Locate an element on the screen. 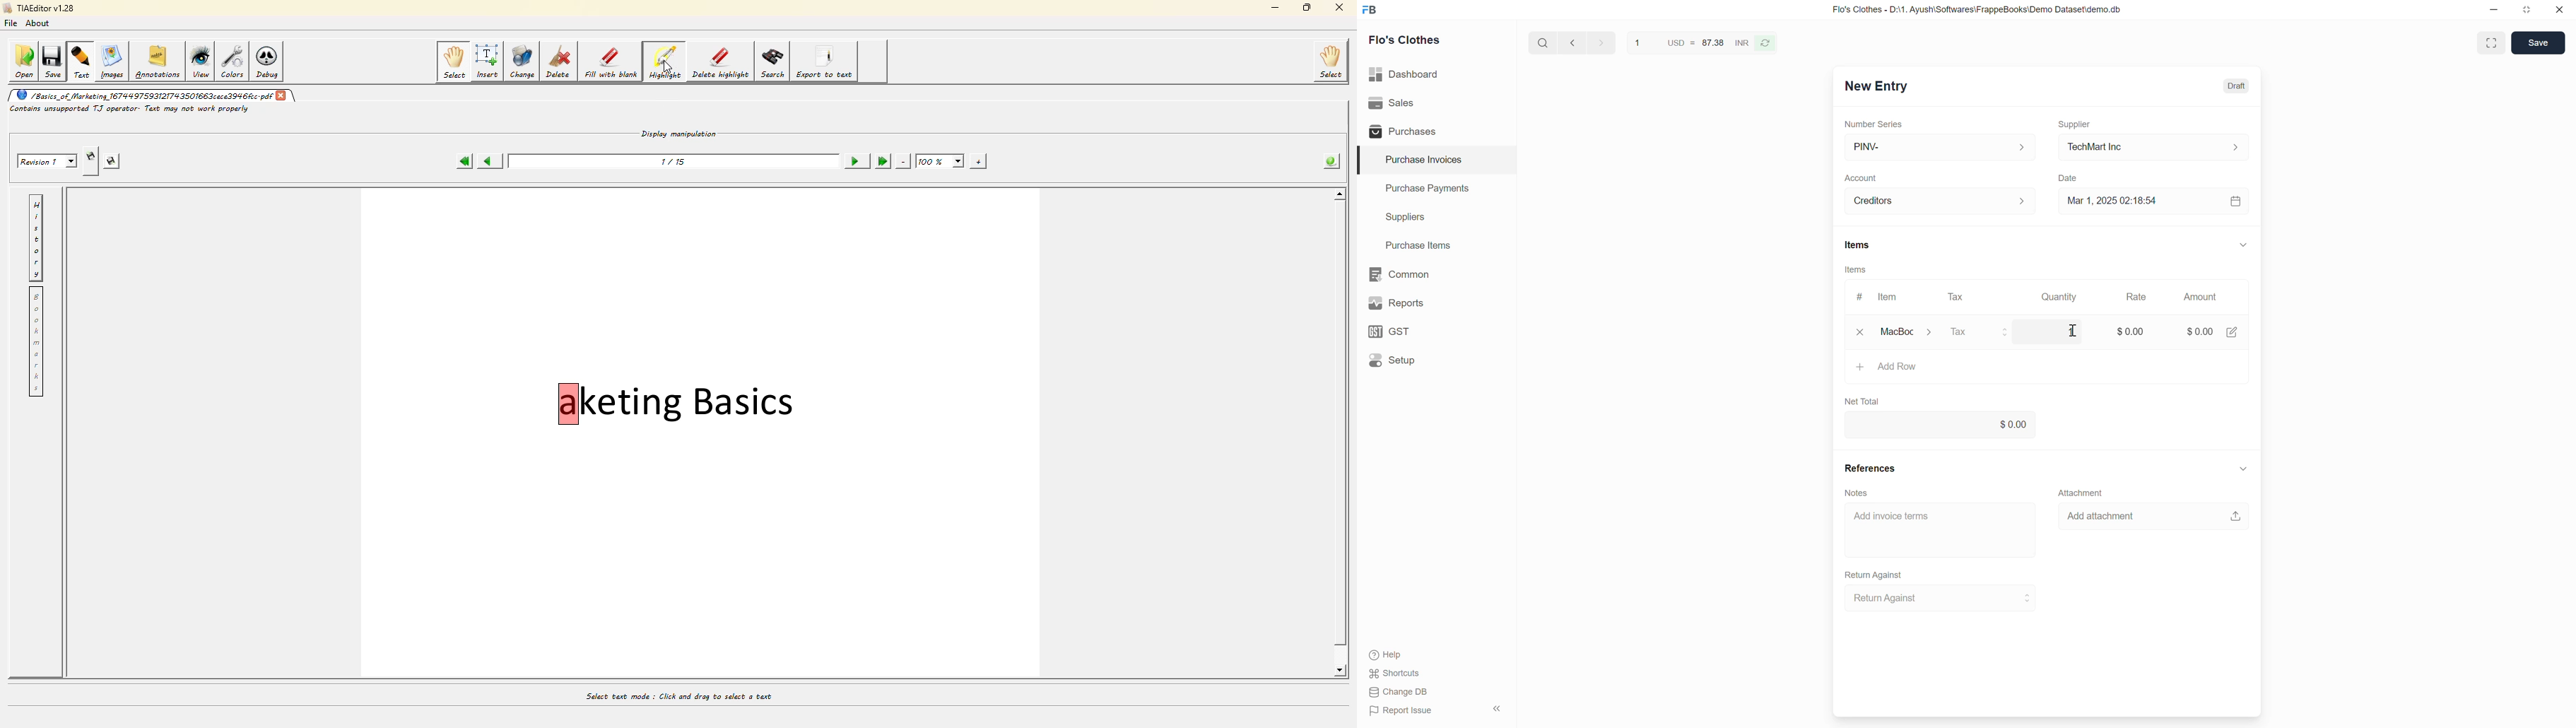 The width and height of the screenshot is (2576, 728). Suppliers is located at coordinates (1437, 217).